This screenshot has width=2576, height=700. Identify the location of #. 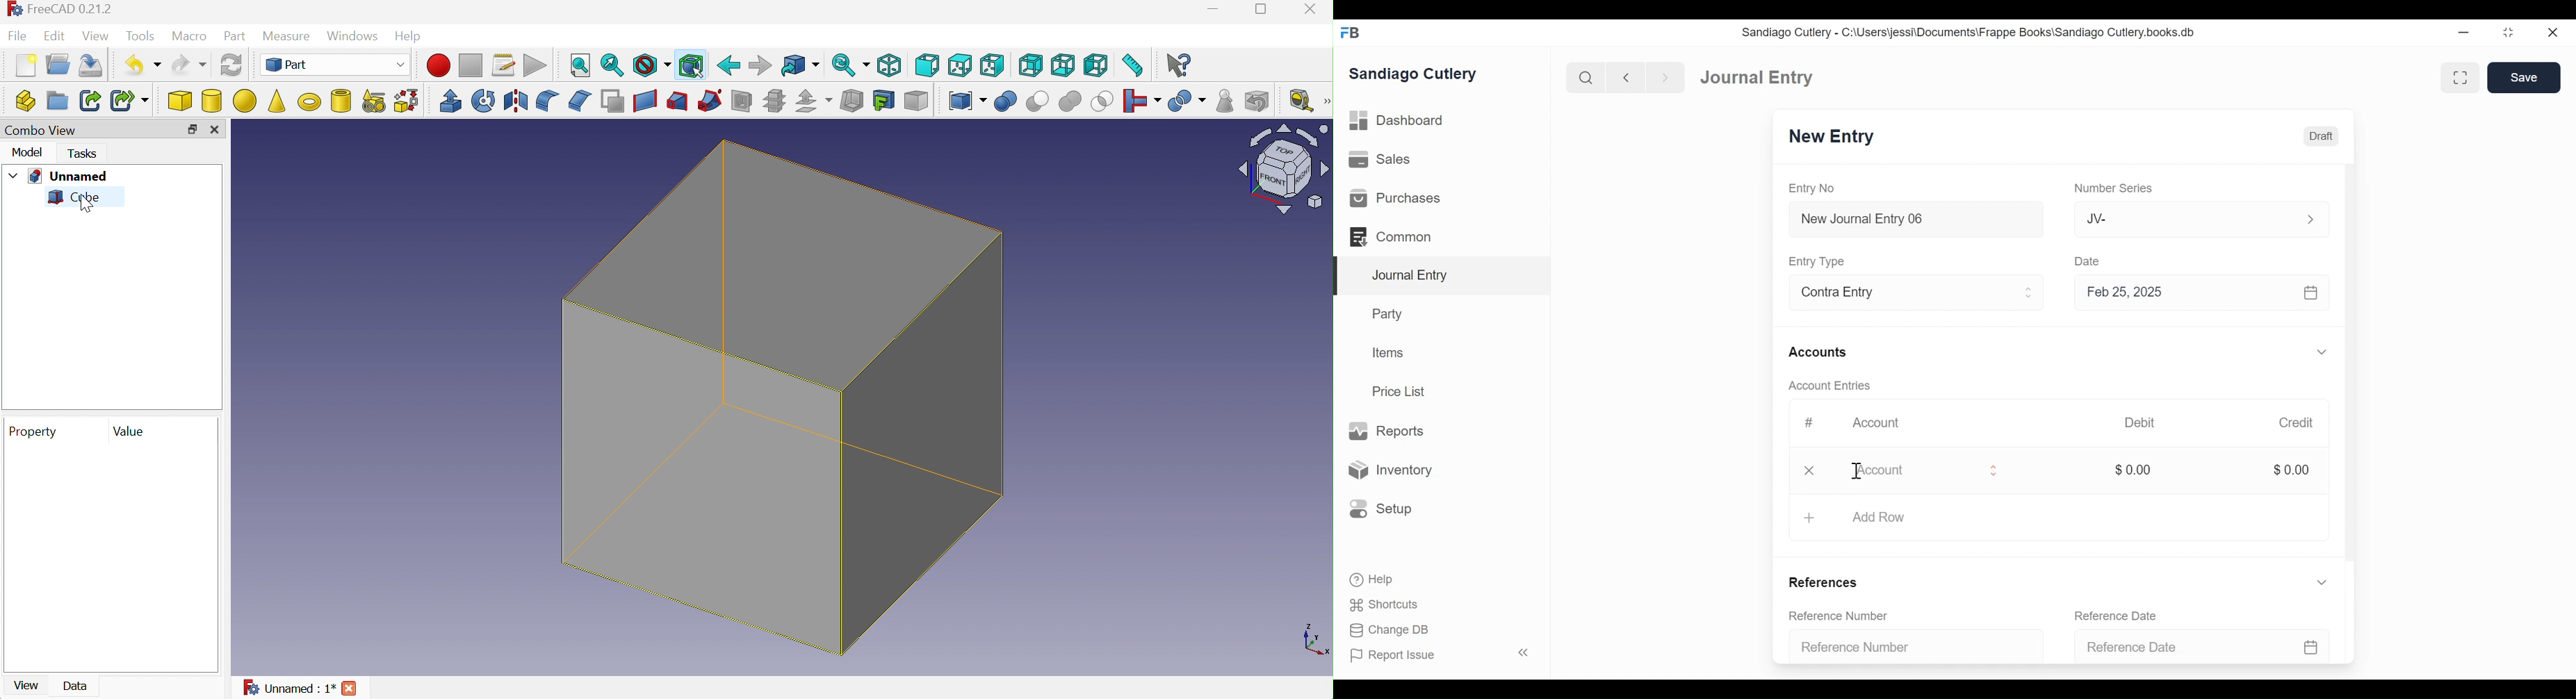
(1808, 423).